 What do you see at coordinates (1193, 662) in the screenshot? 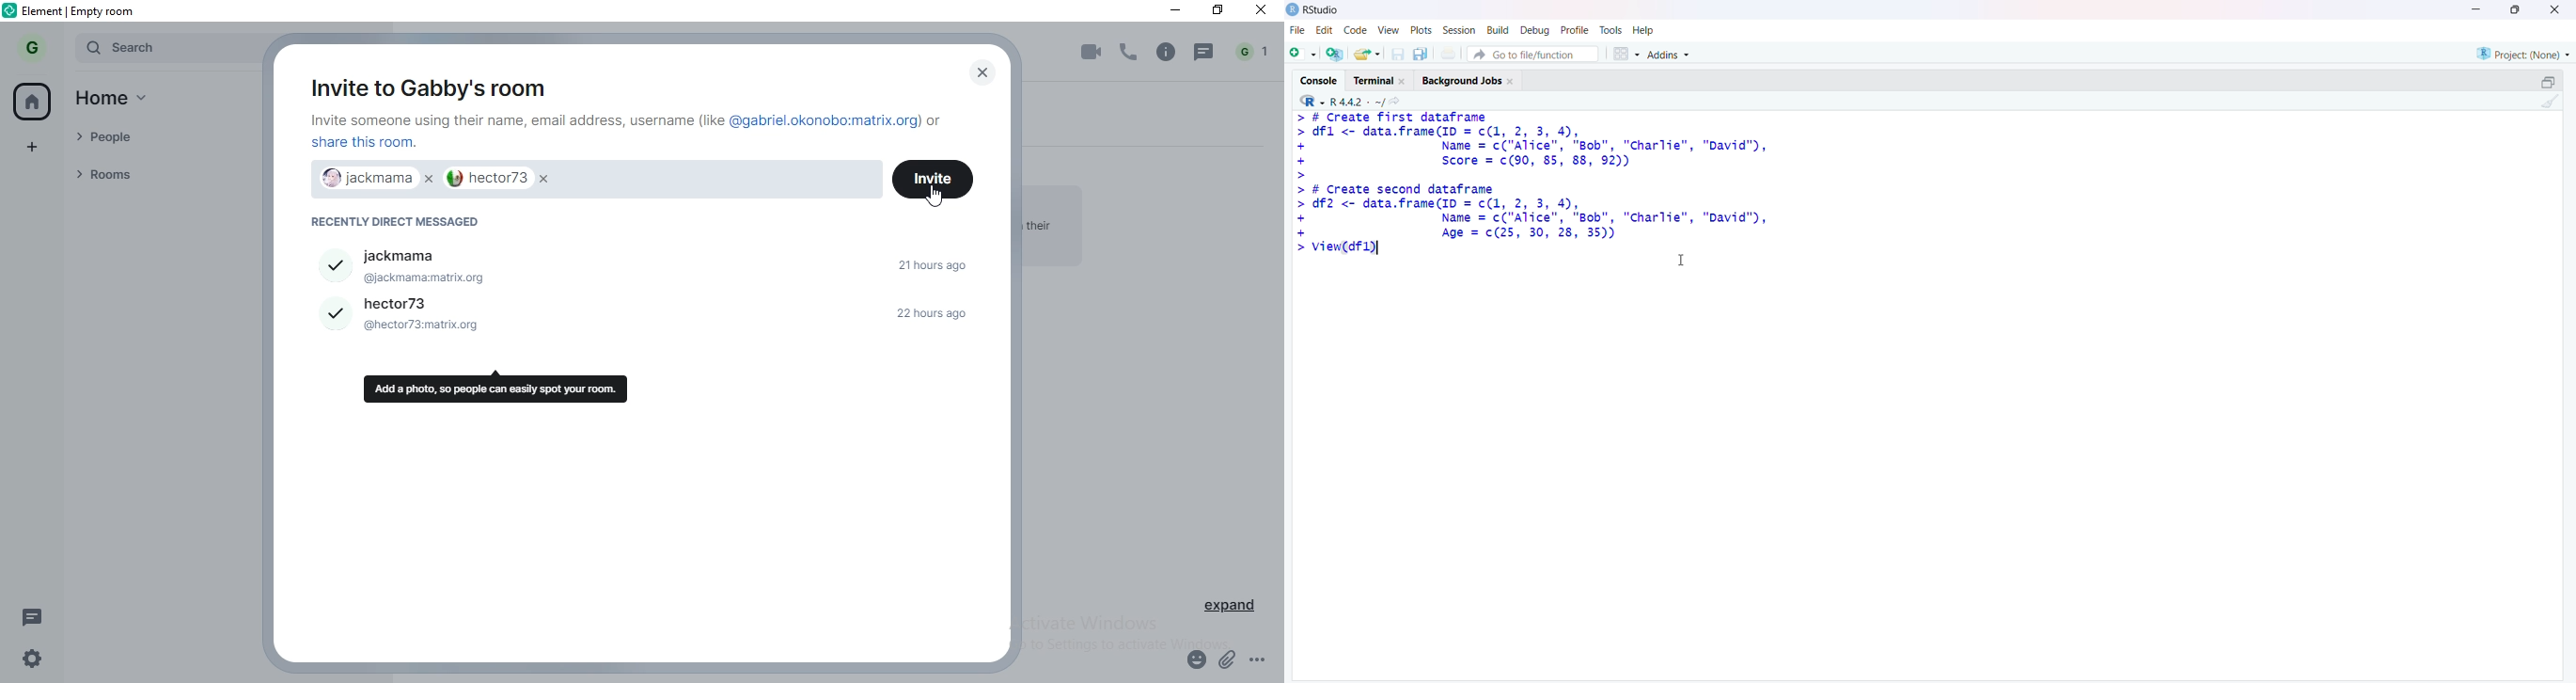
I see `emoji` at bounding box center [1193, 662].